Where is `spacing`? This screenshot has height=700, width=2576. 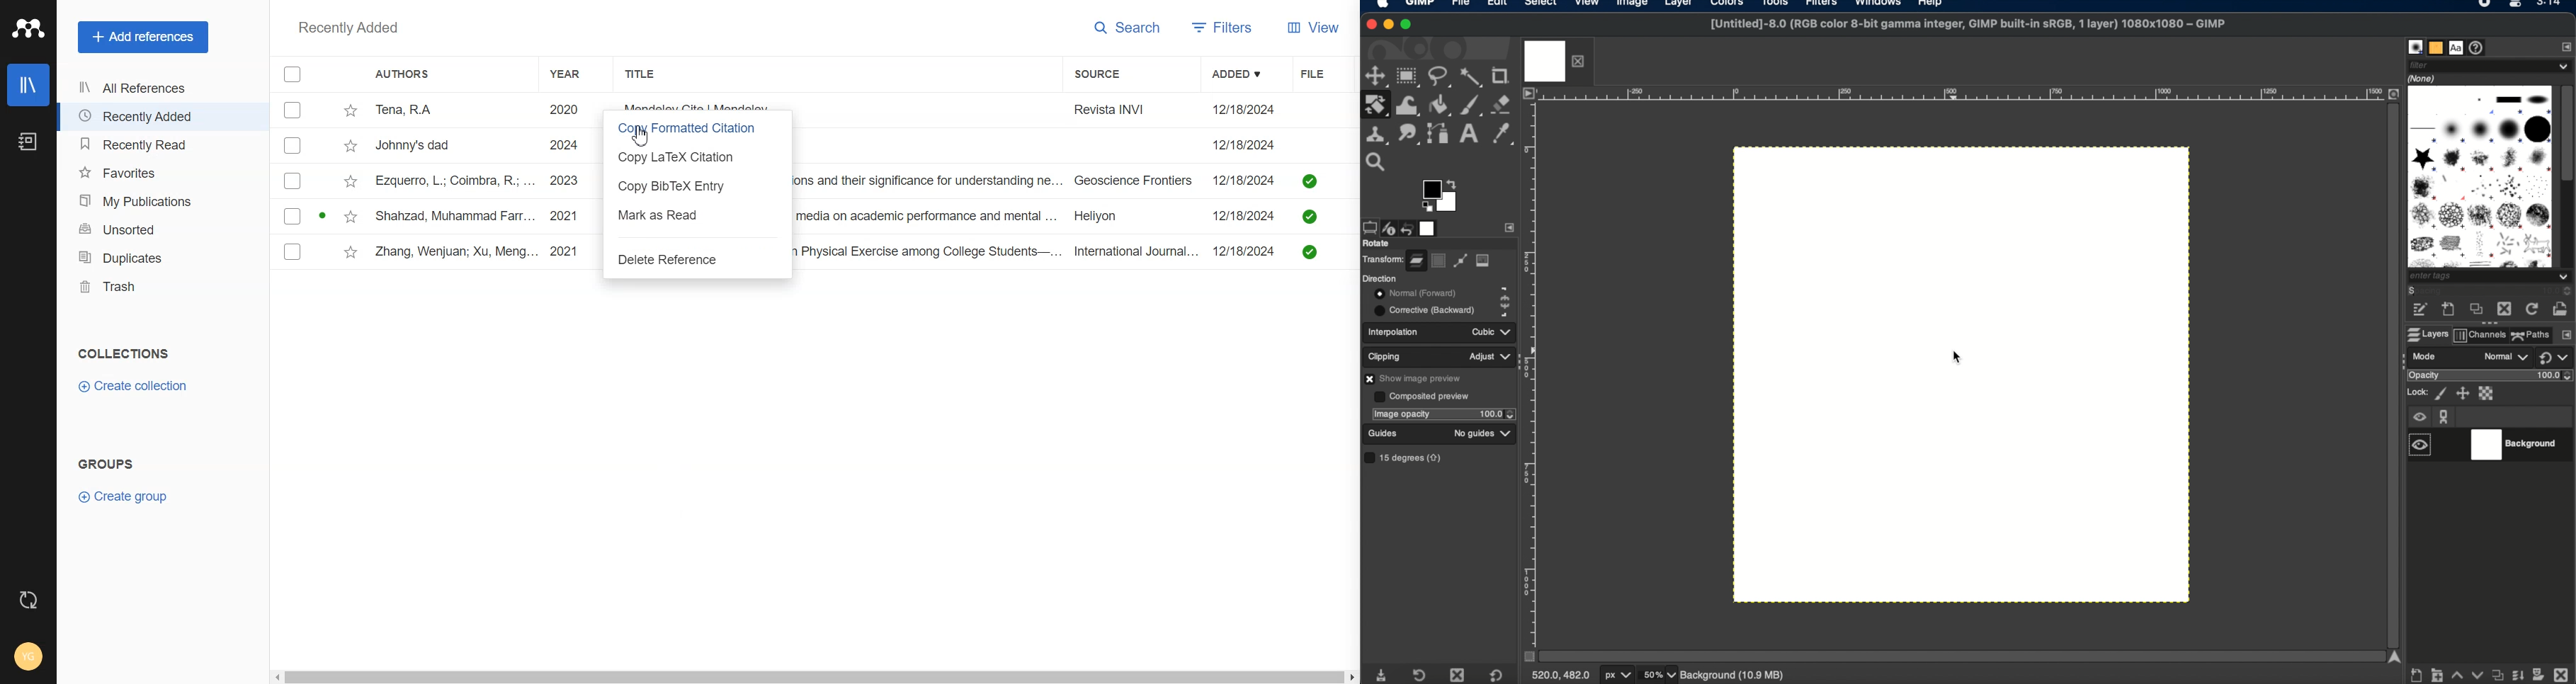
spacing is located at coordinates (2439, 292).